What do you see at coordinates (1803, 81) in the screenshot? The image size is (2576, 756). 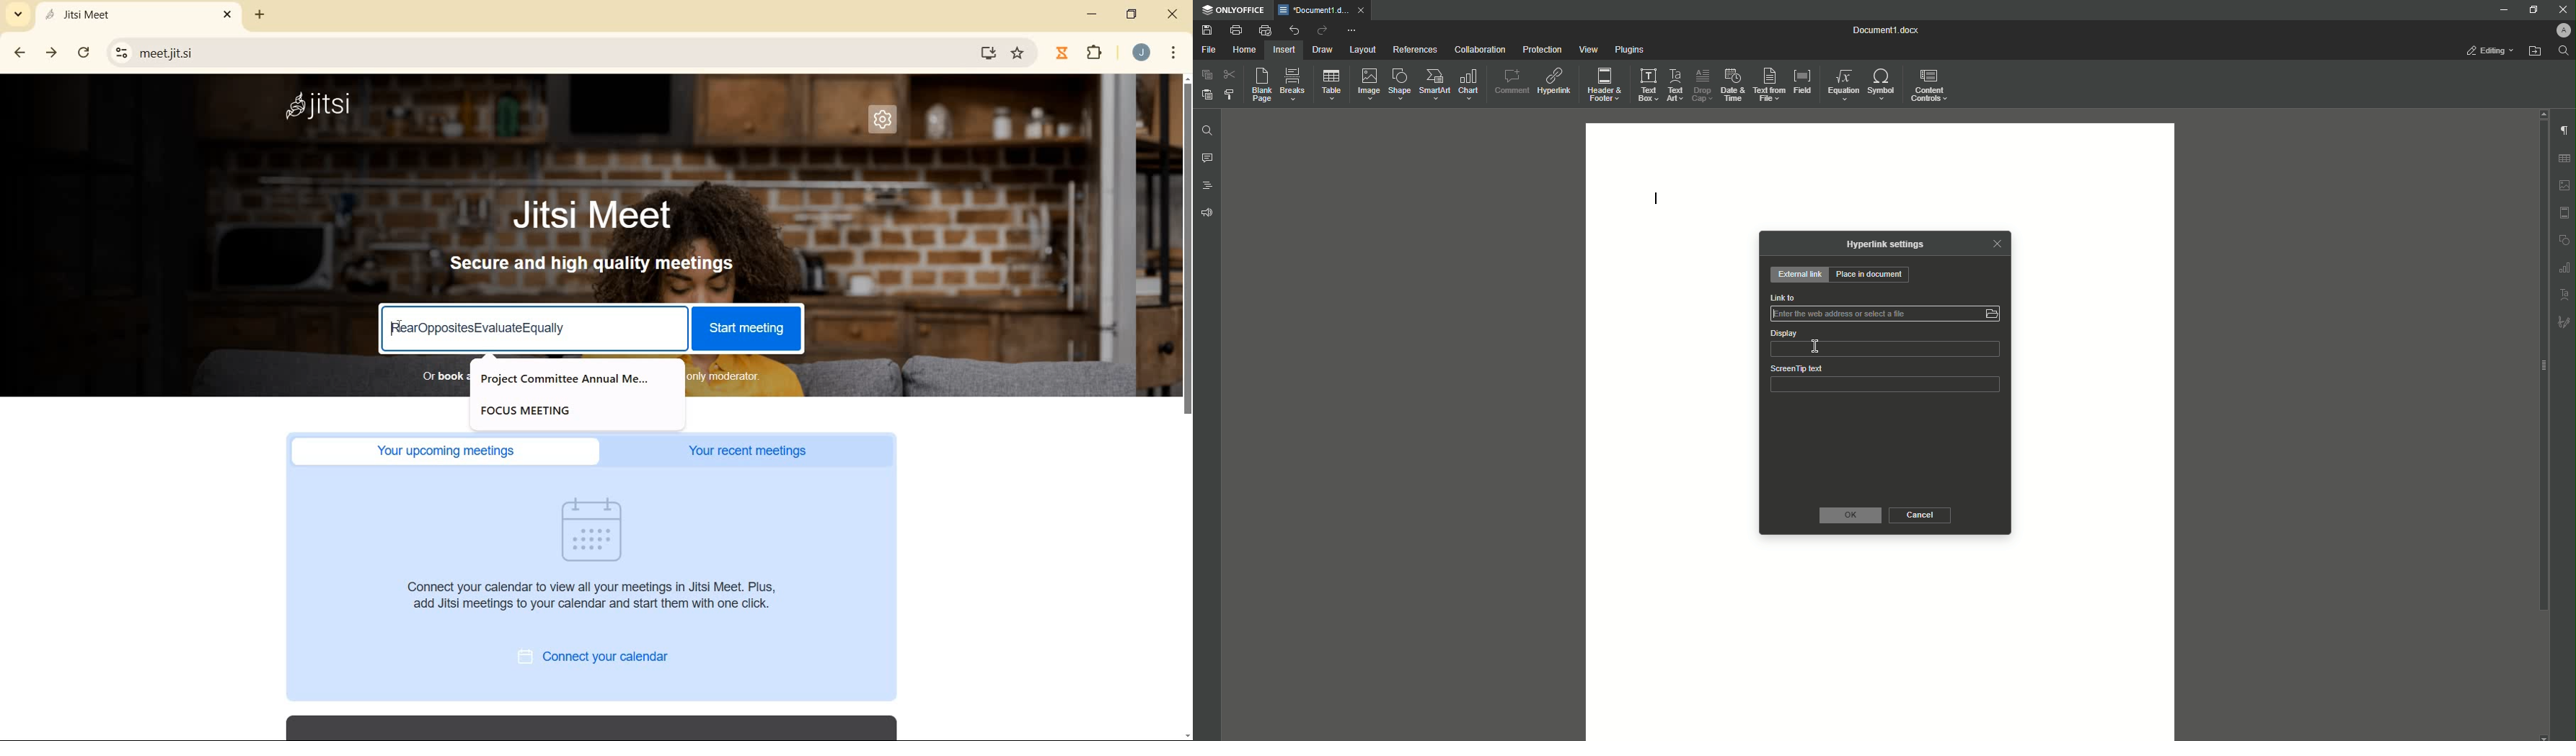 I see `Field` at bounding box center [1803, 81].